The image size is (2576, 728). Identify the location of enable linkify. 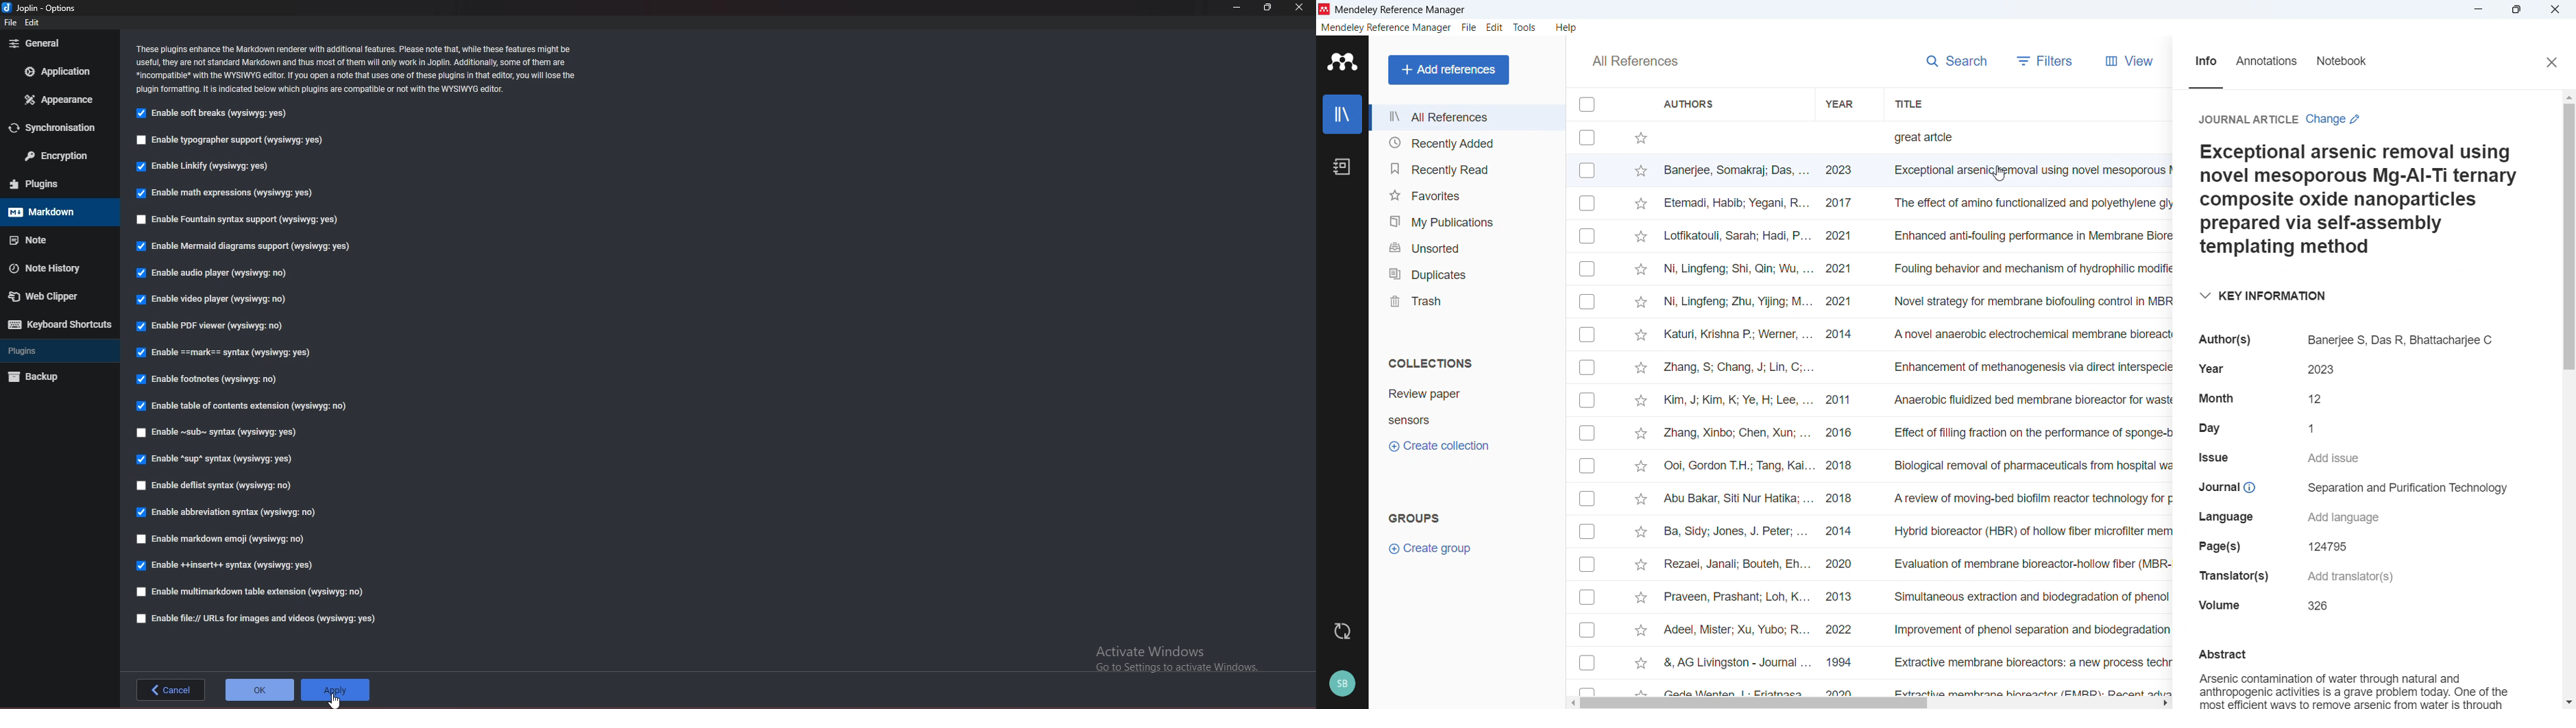
(208, 165).